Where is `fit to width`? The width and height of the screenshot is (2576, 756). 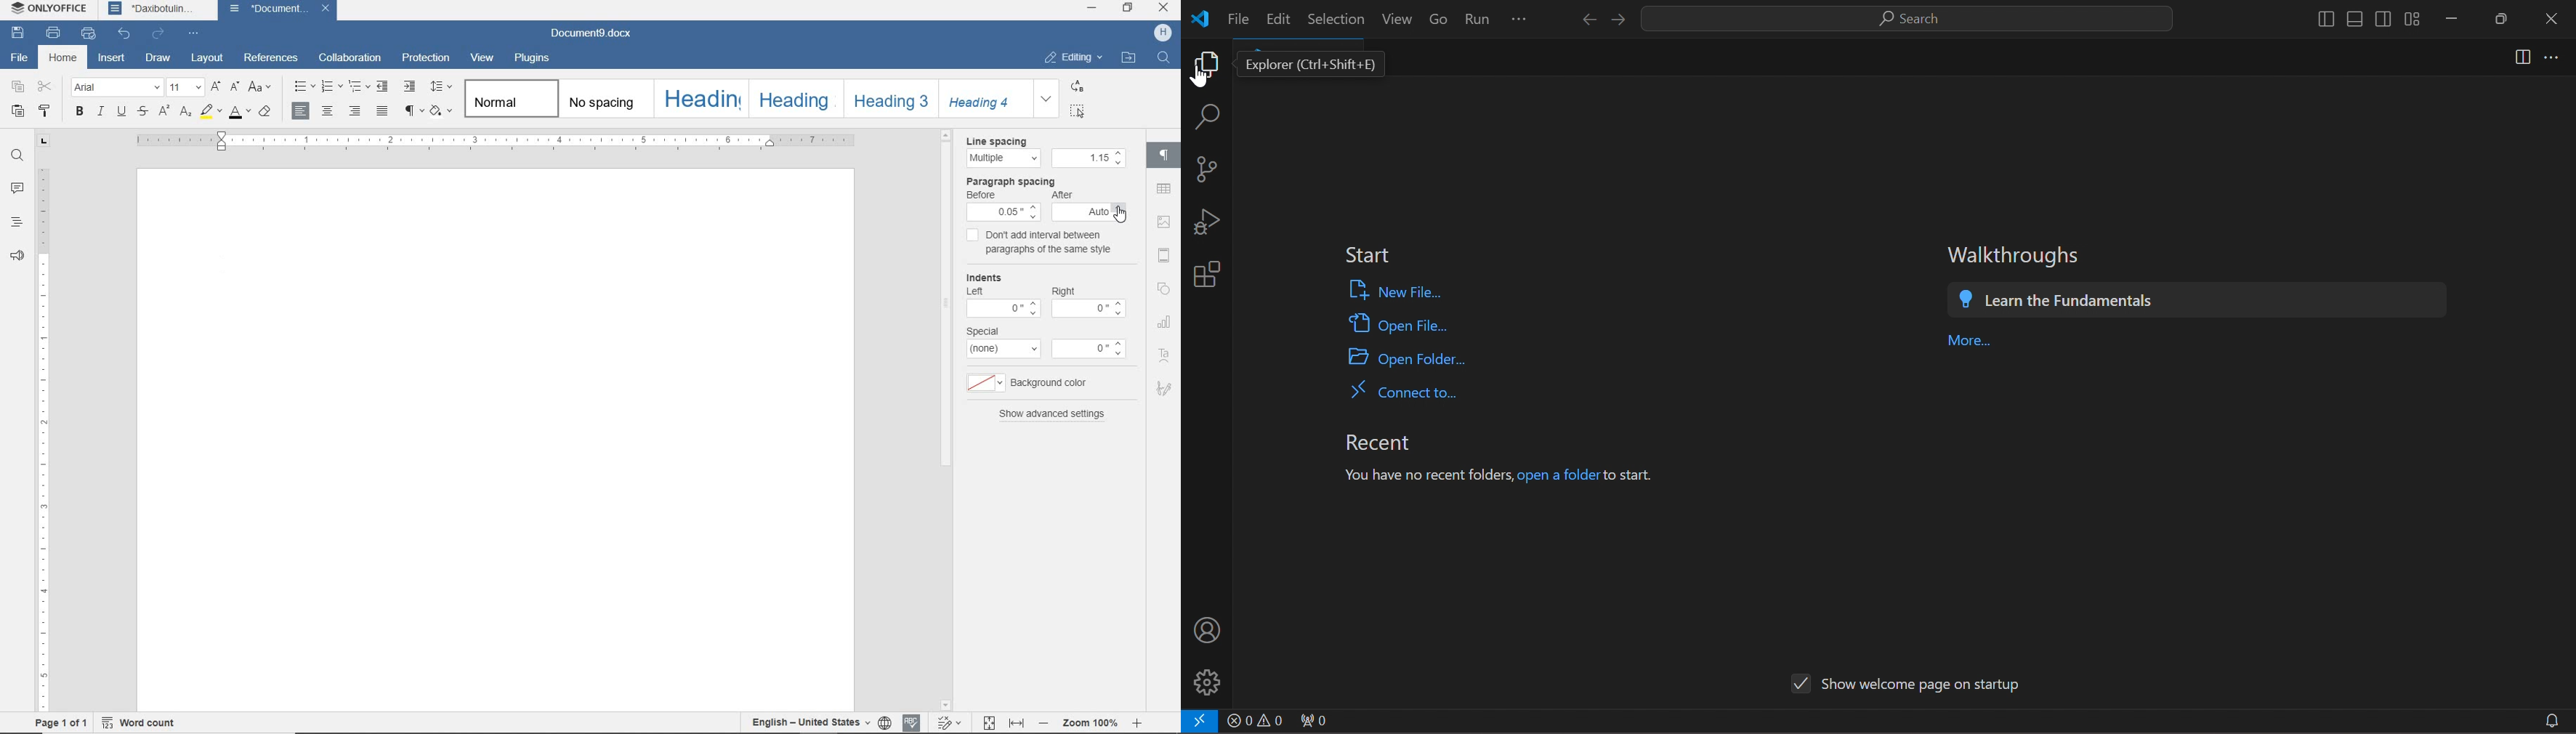
fit to width is located at coordinates (1016, 723).